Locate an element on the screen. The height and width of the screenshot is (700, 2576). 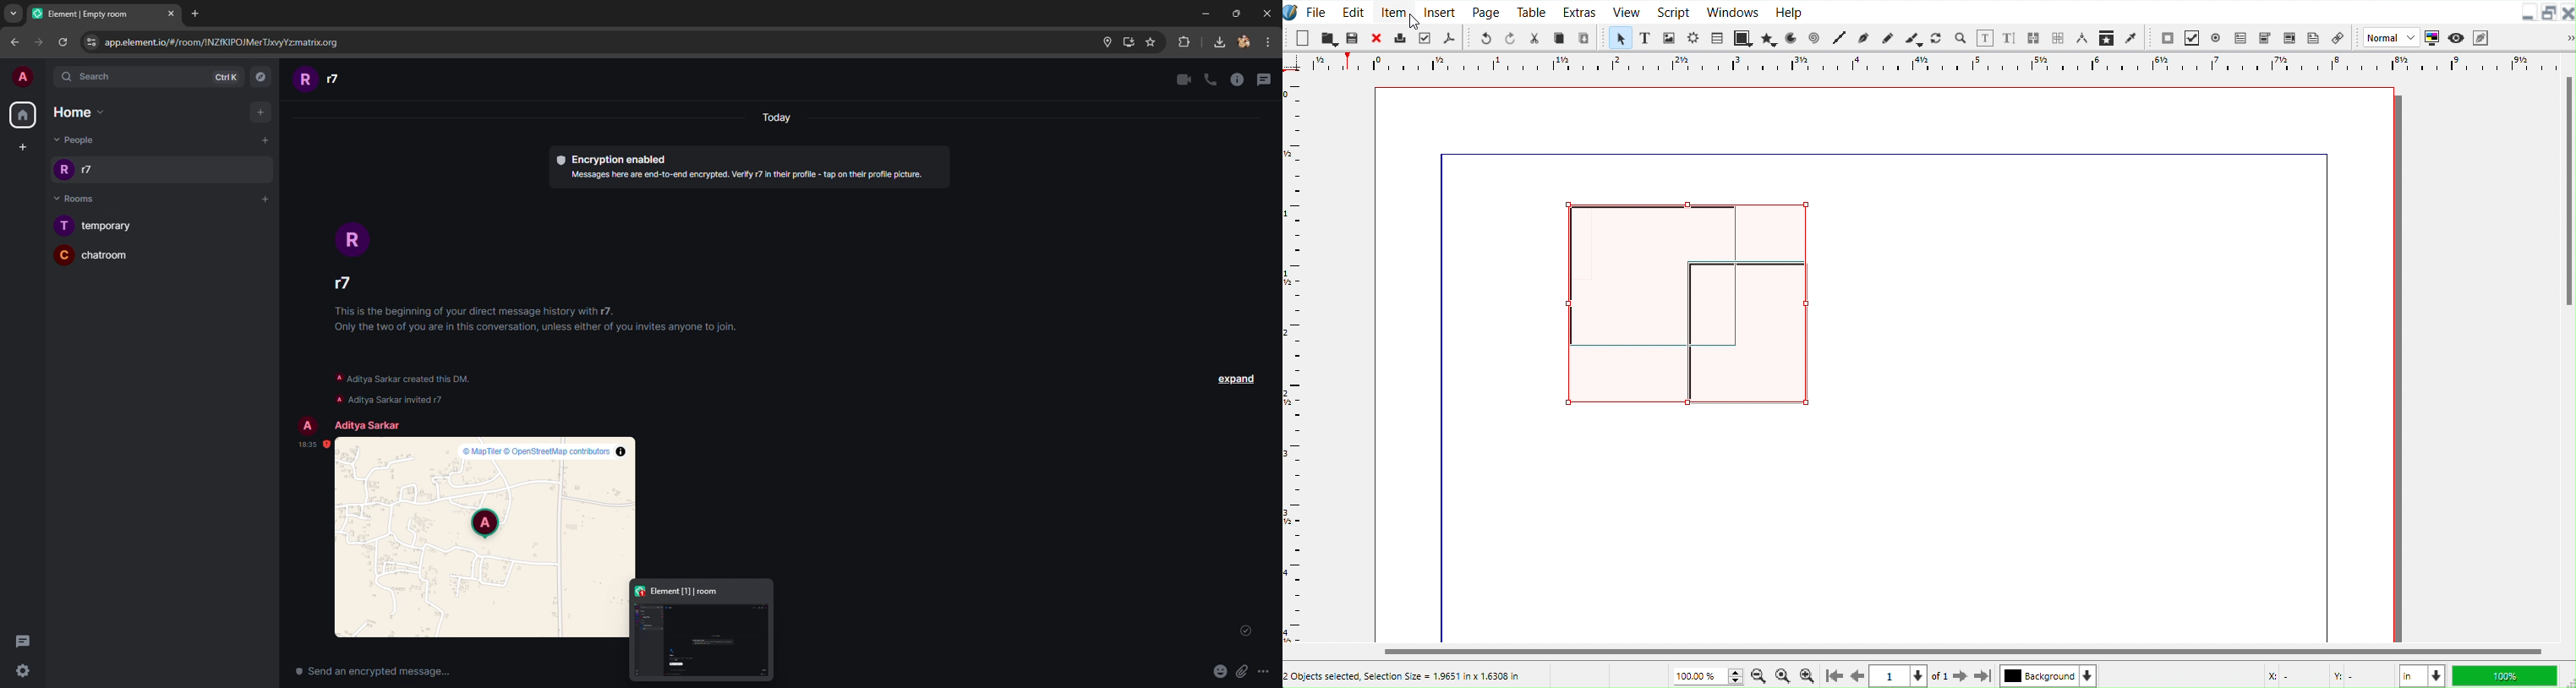
refresh is located at coordinates (62, 41).